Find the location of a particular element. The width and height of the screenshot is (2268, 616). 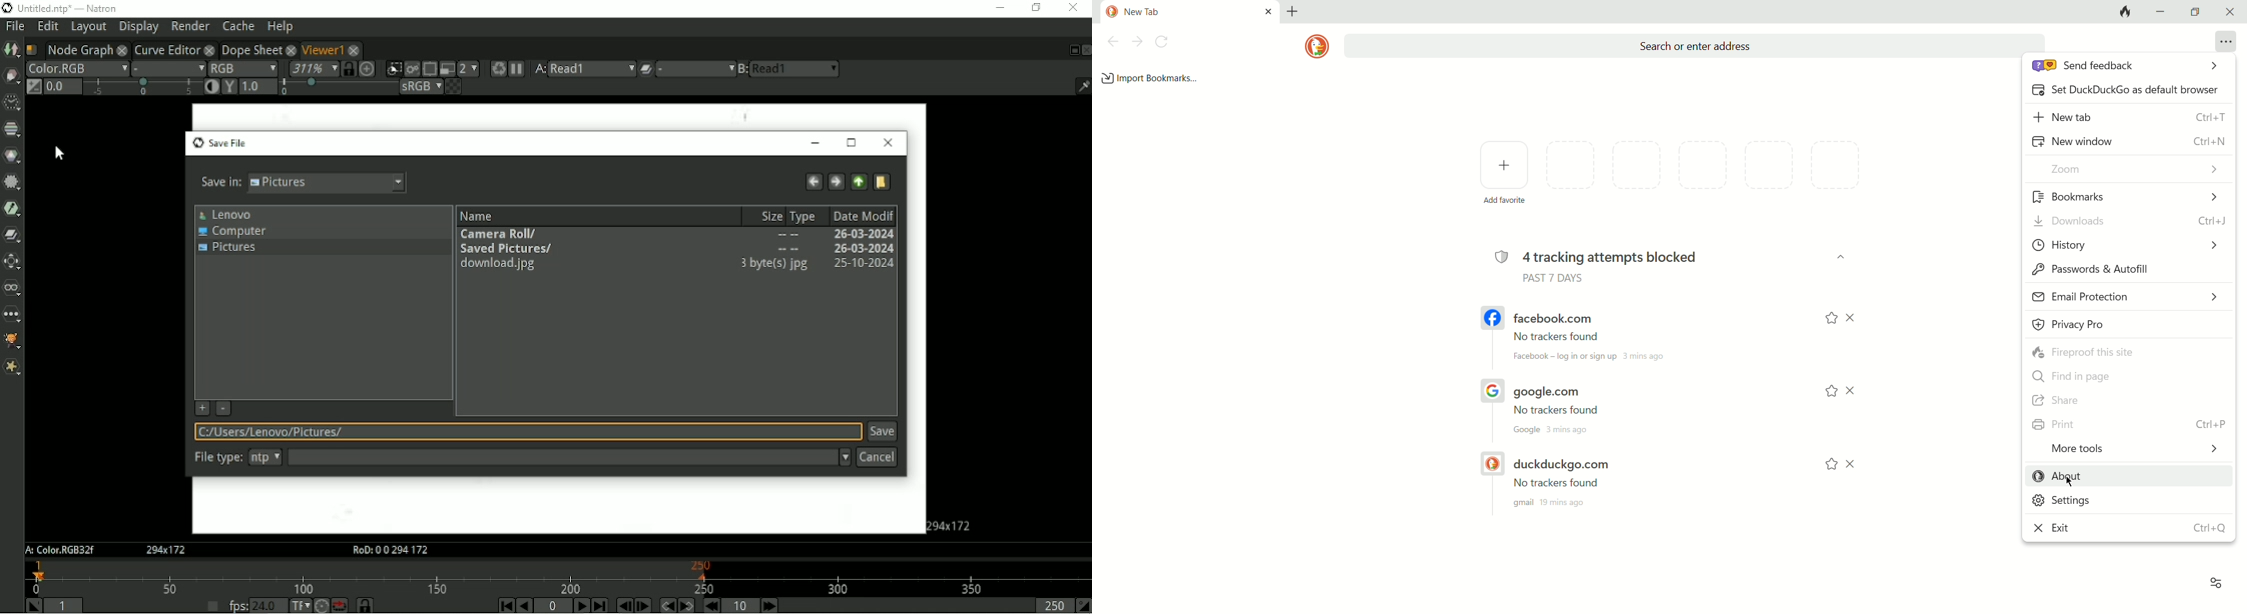

add to favorites is located at coordinates (1831, 467).